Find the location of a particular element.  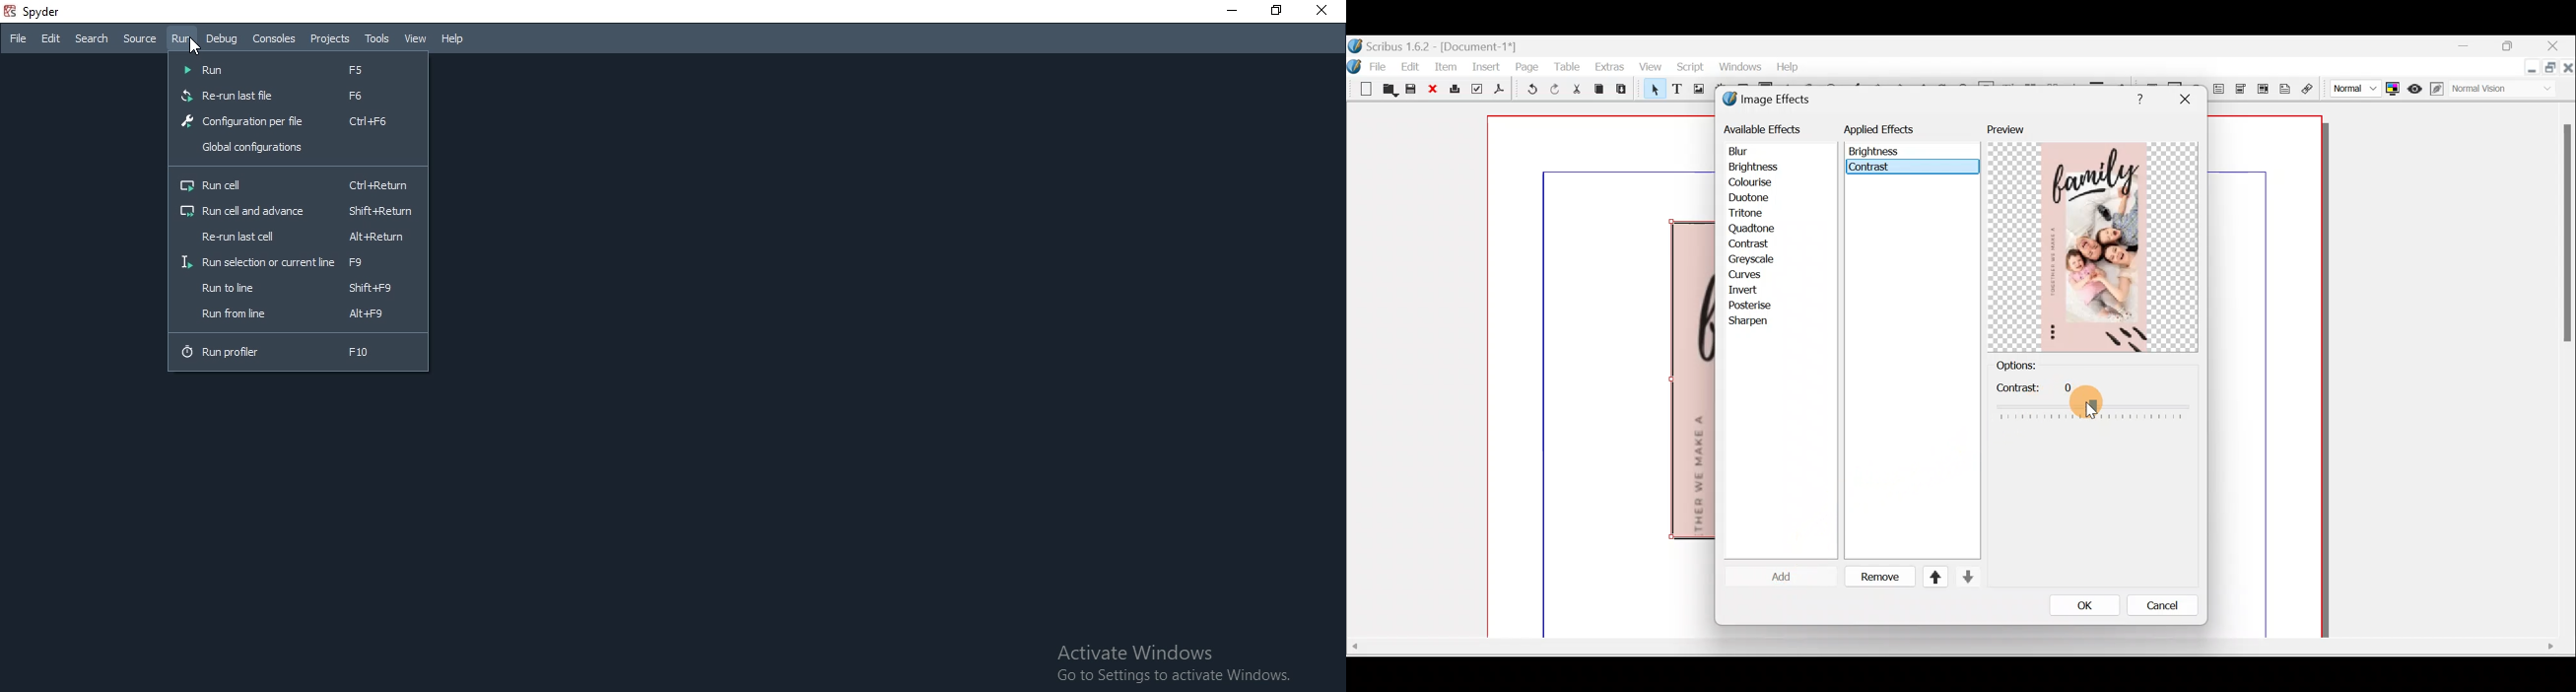

New is located at coordinates (1360, 88).